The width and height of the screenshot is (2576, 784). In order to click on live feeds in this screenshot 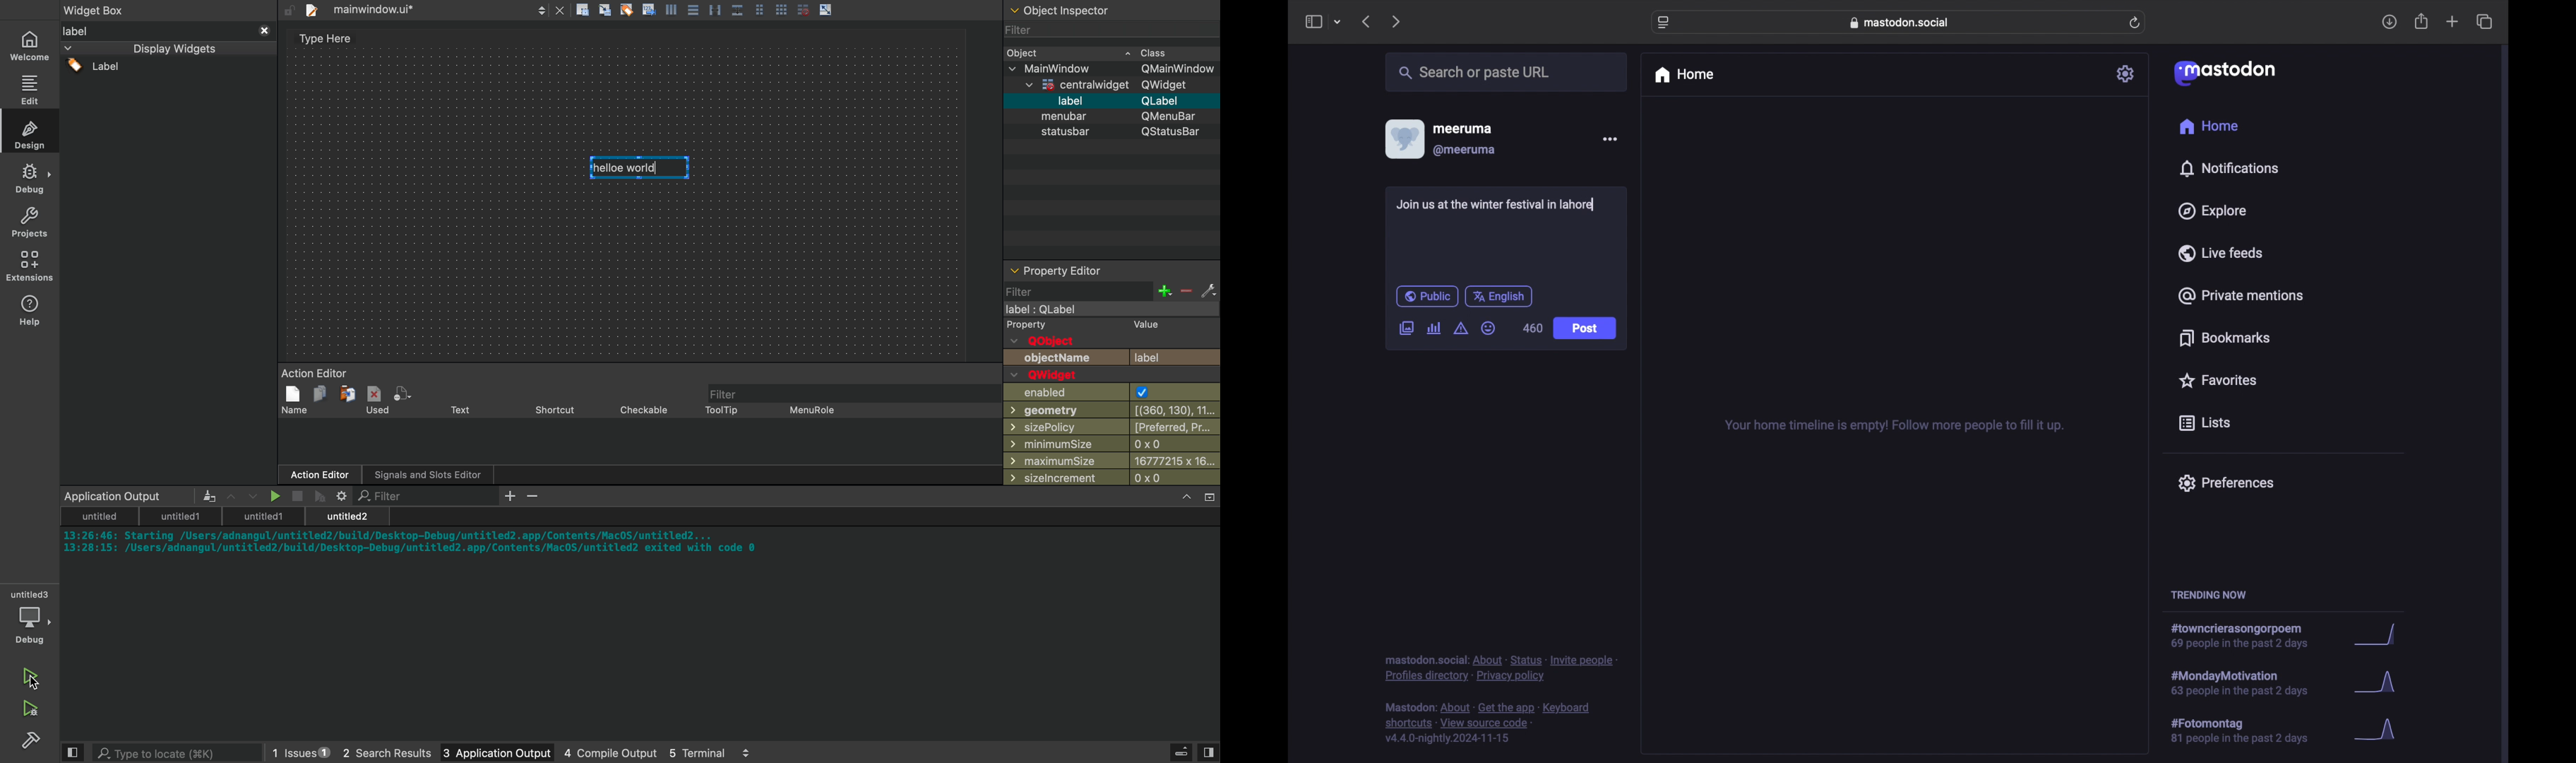, I will do `click(2222, 253)`.